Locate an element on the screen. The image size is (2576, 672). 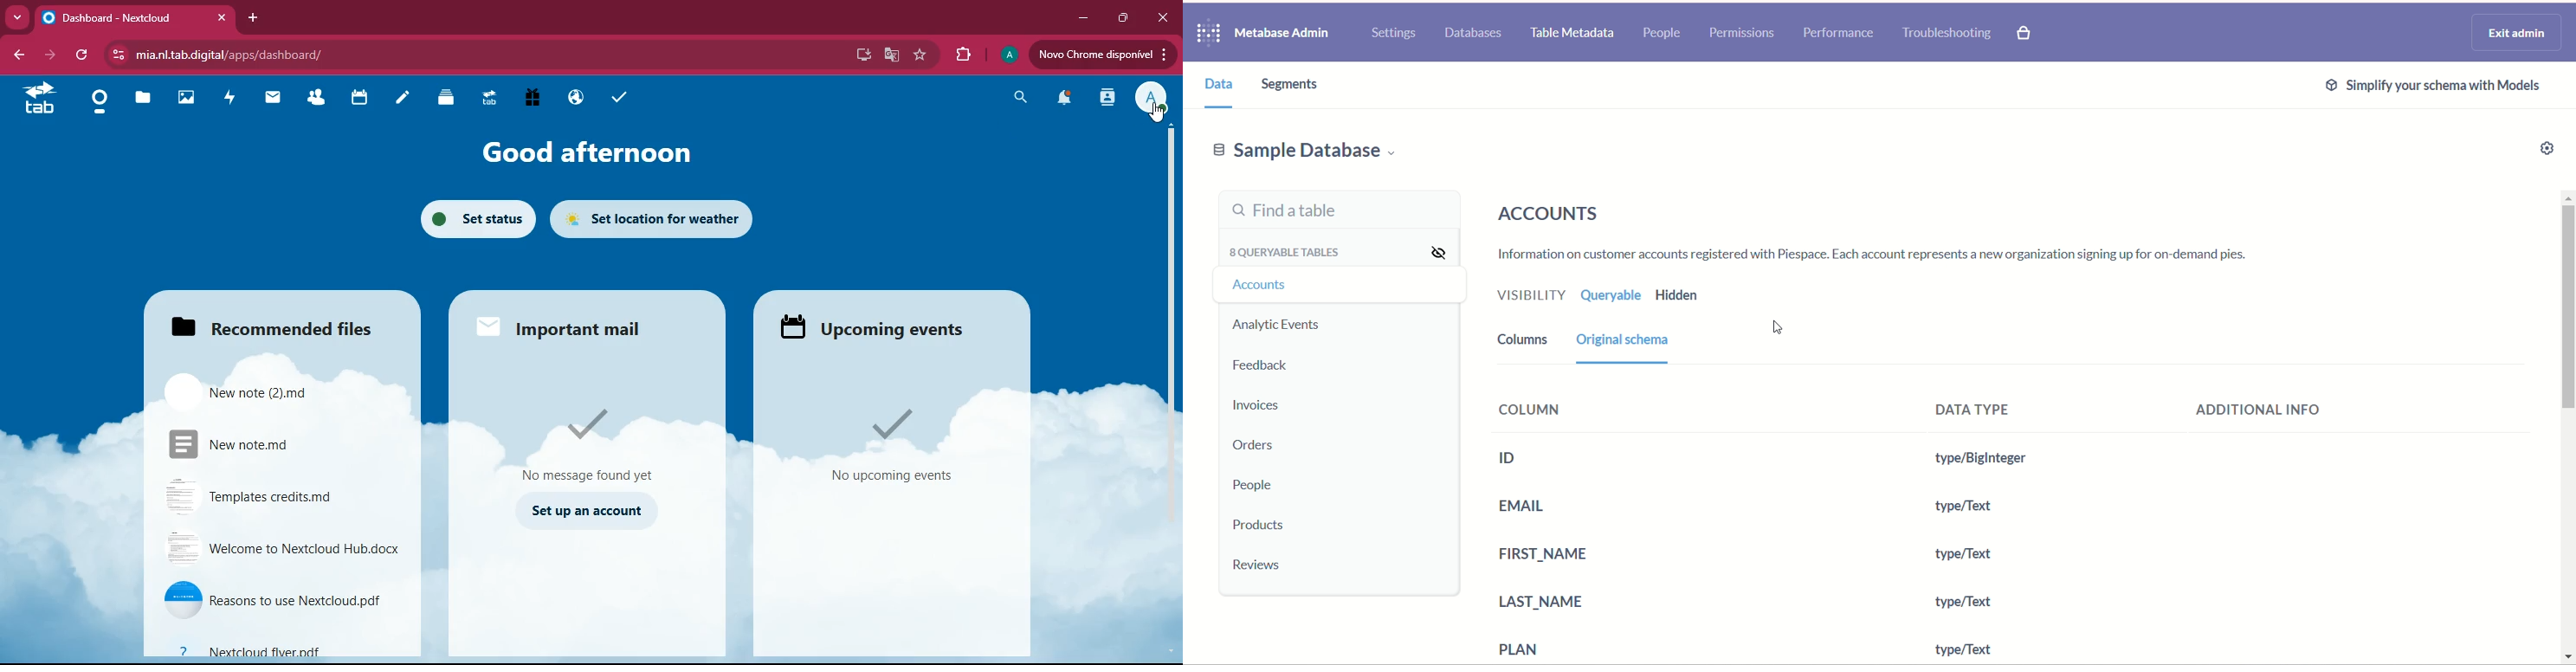
first name is located at coordinates (1546, 555).